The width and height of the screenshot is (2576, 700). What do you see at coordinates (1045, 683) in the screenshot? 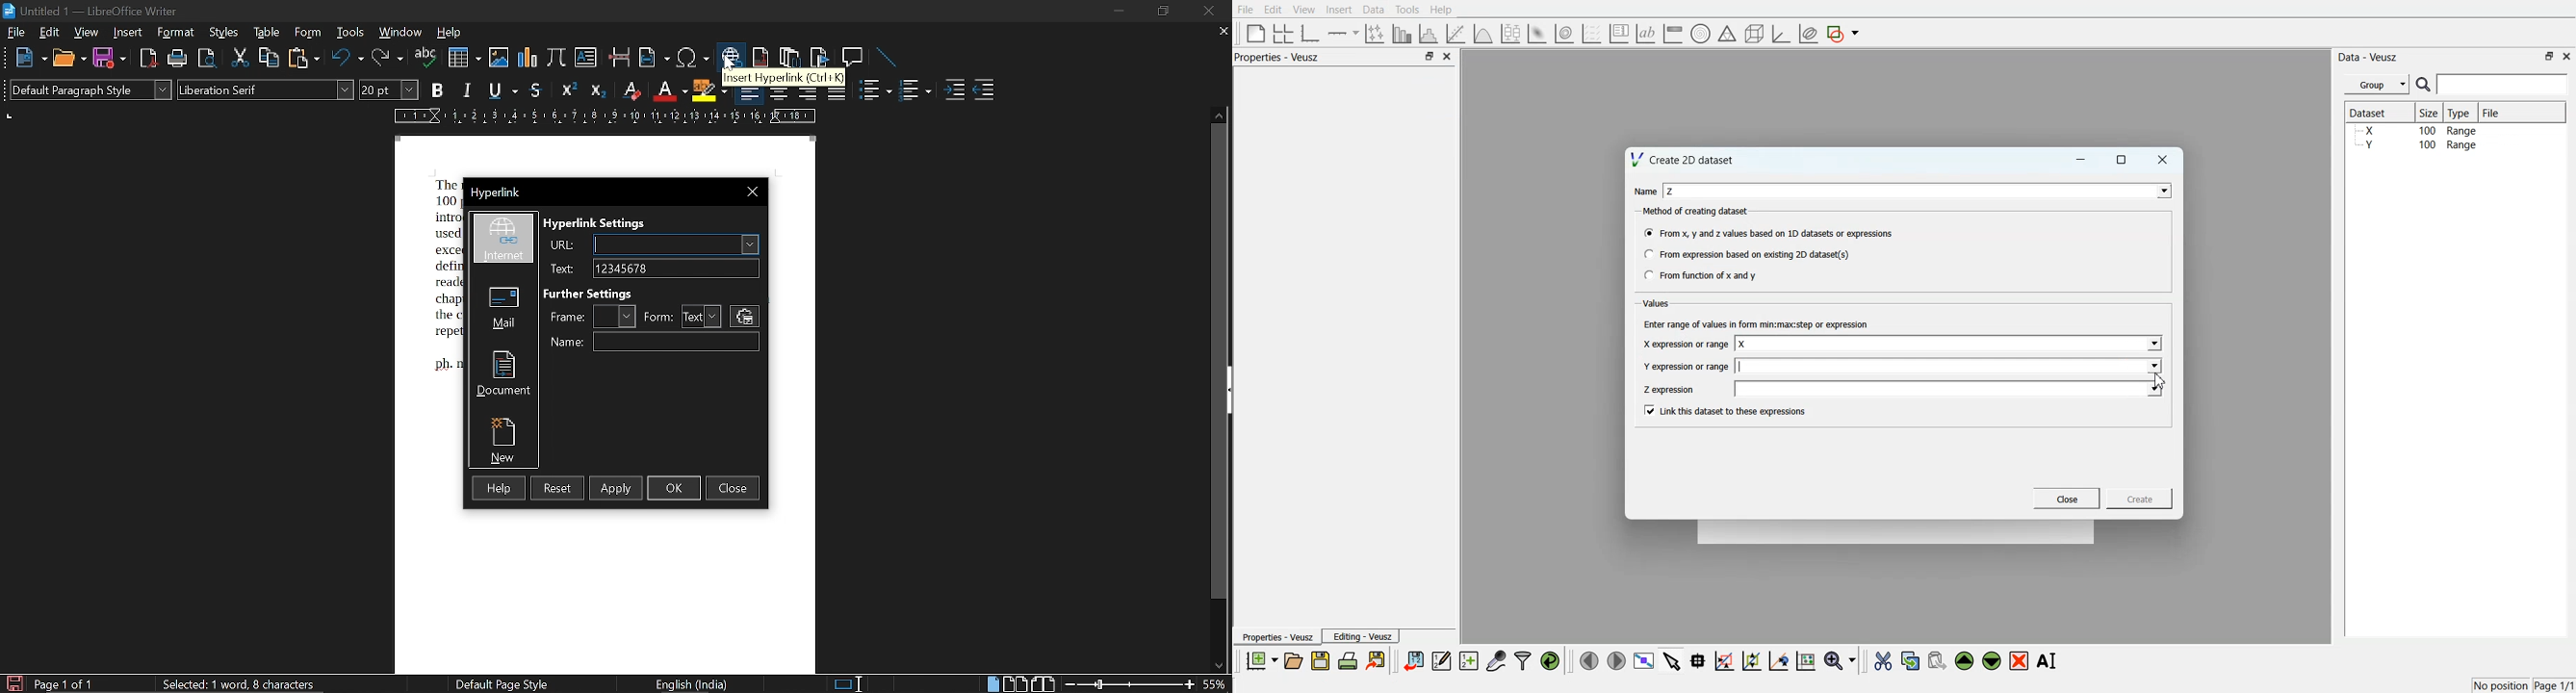
I see `book view` at bounding box center [1045, 683].